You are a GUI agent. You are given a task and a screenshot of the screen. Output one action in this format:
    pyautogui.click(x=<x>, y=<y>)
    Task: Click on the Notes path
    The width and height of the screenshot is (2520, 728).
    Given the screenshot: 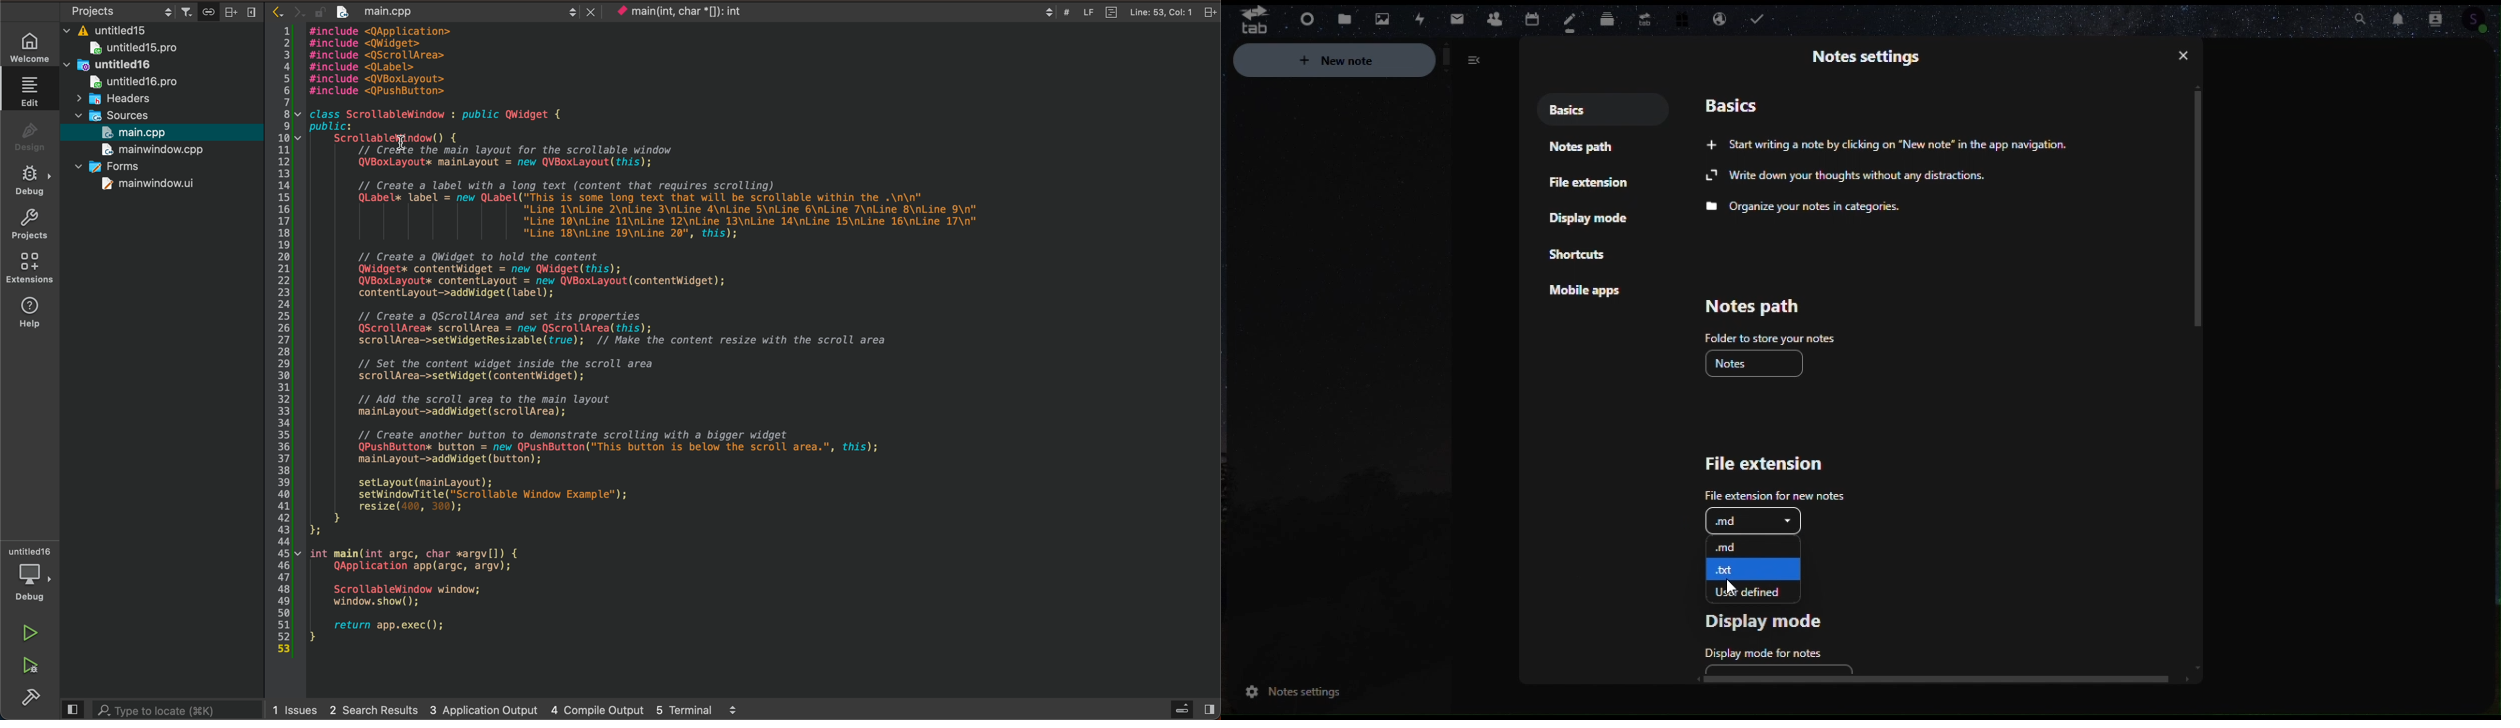 What is the action you would take?
    pyautogui.click(x=1751, y=307)
    